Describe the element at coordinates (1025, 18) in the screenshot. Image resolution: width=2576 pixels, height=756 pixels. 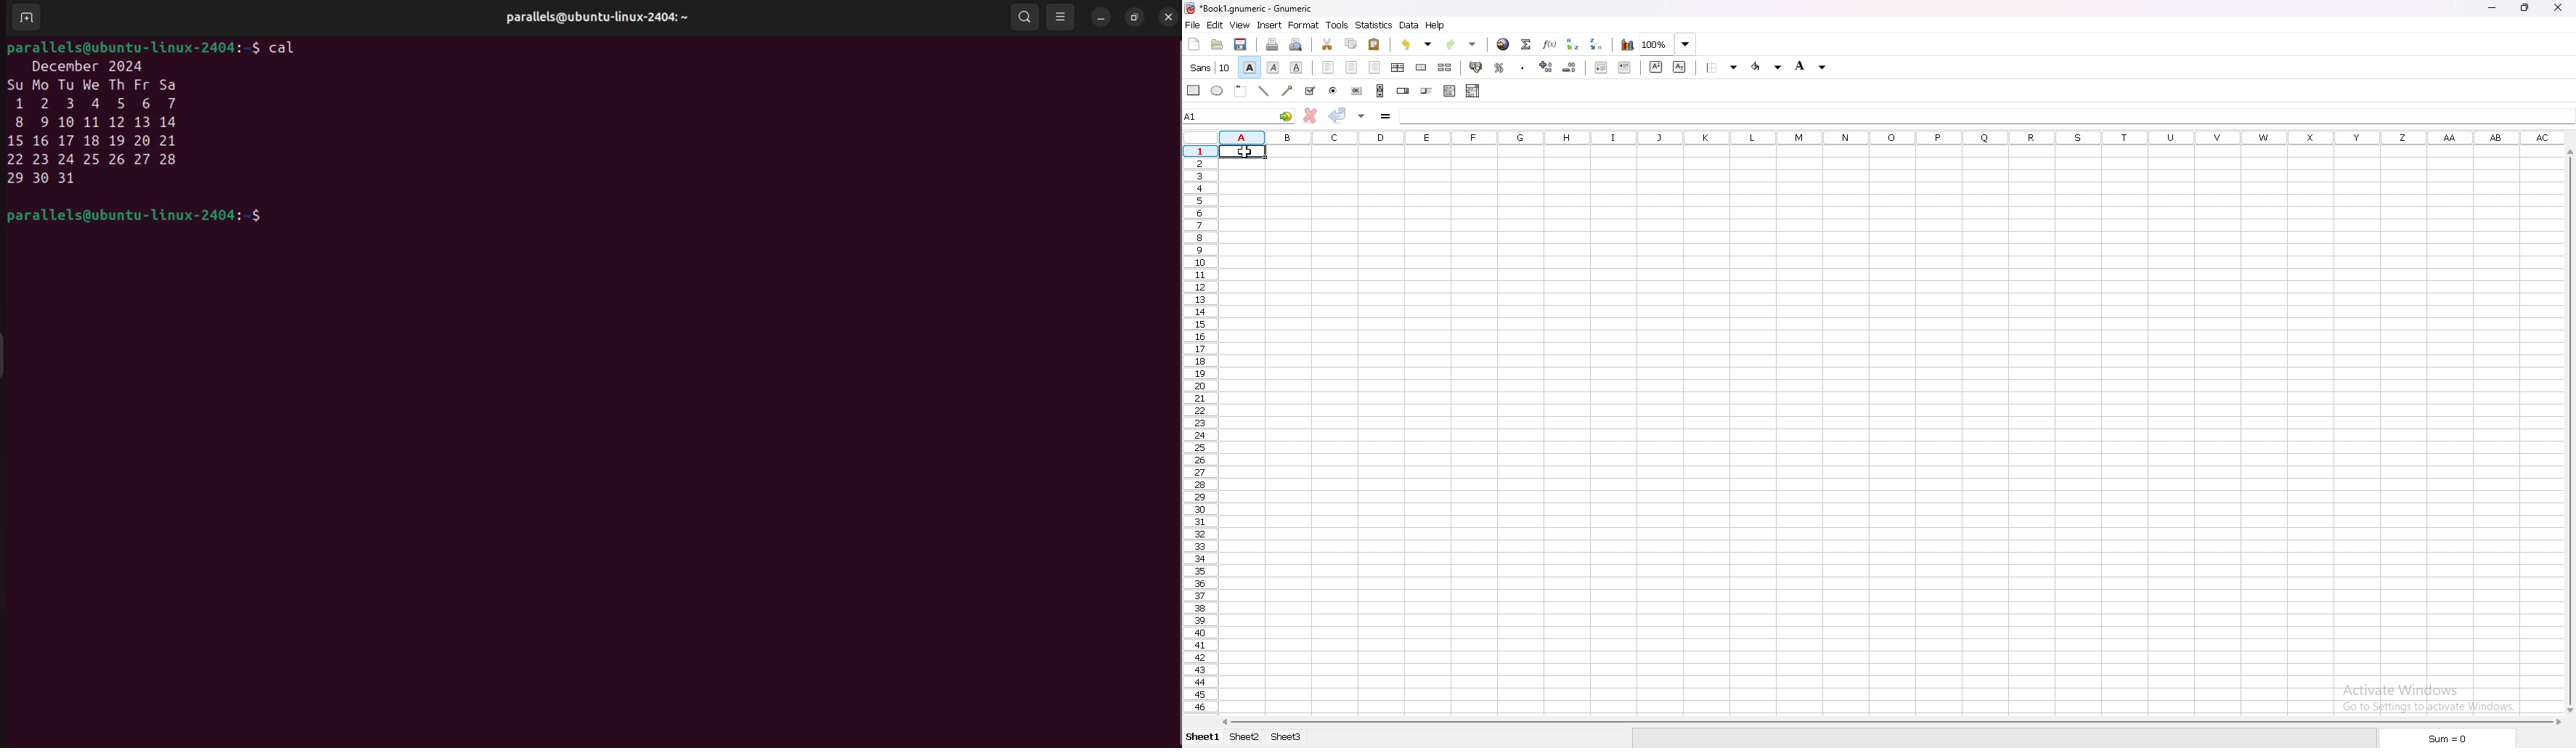
I see `search` at that location.